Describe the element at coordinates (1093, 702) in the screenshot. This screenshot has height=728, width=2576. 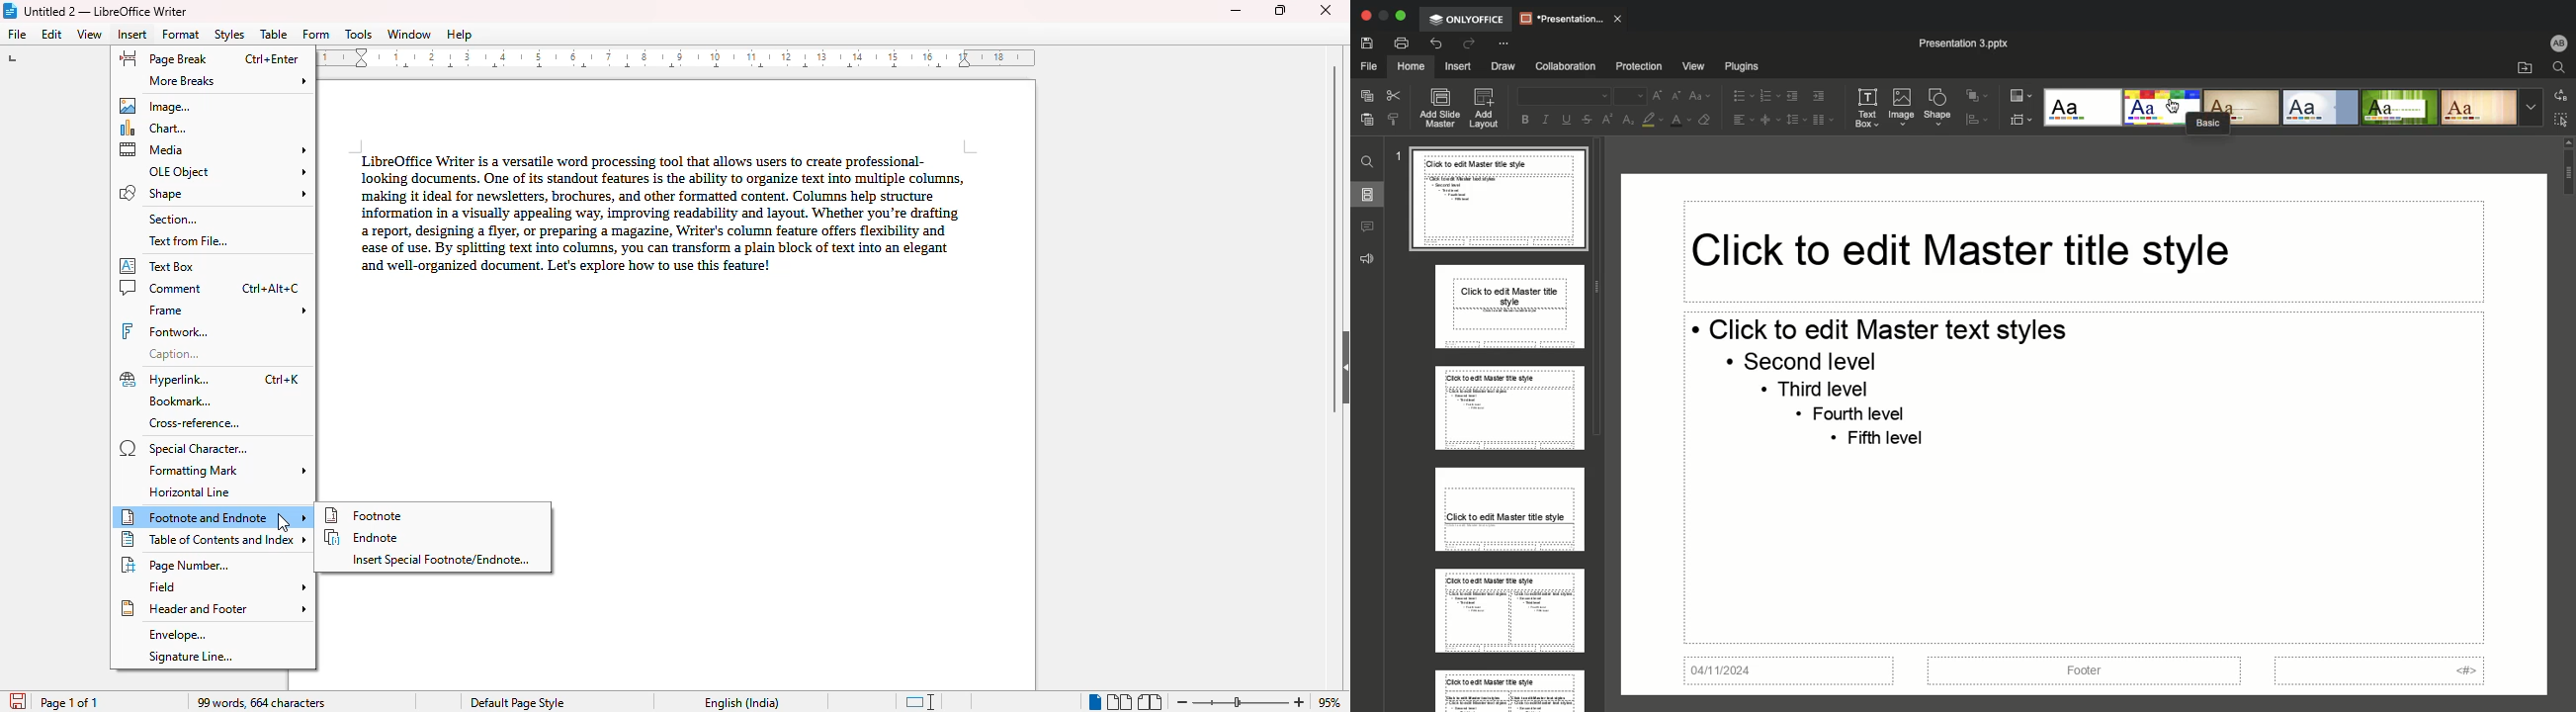
I see `single-page view` at that location.